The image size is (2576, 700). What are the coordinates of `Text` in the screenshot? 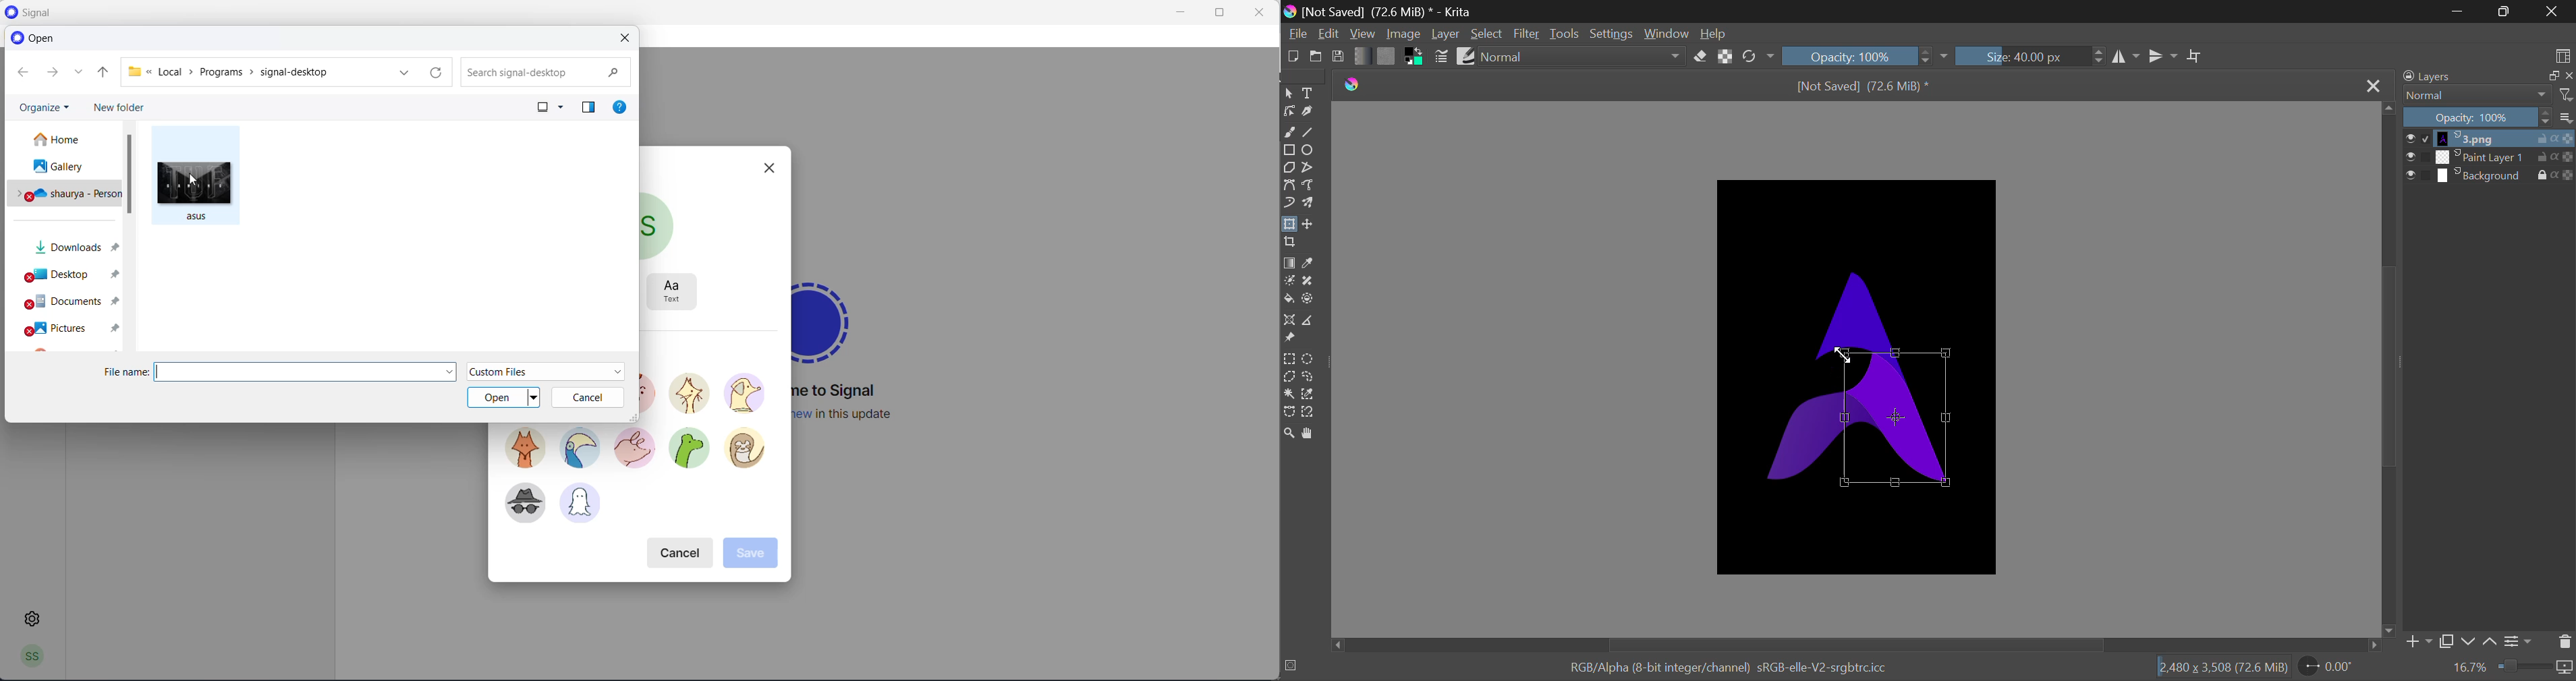 It's located at (1308, 94).